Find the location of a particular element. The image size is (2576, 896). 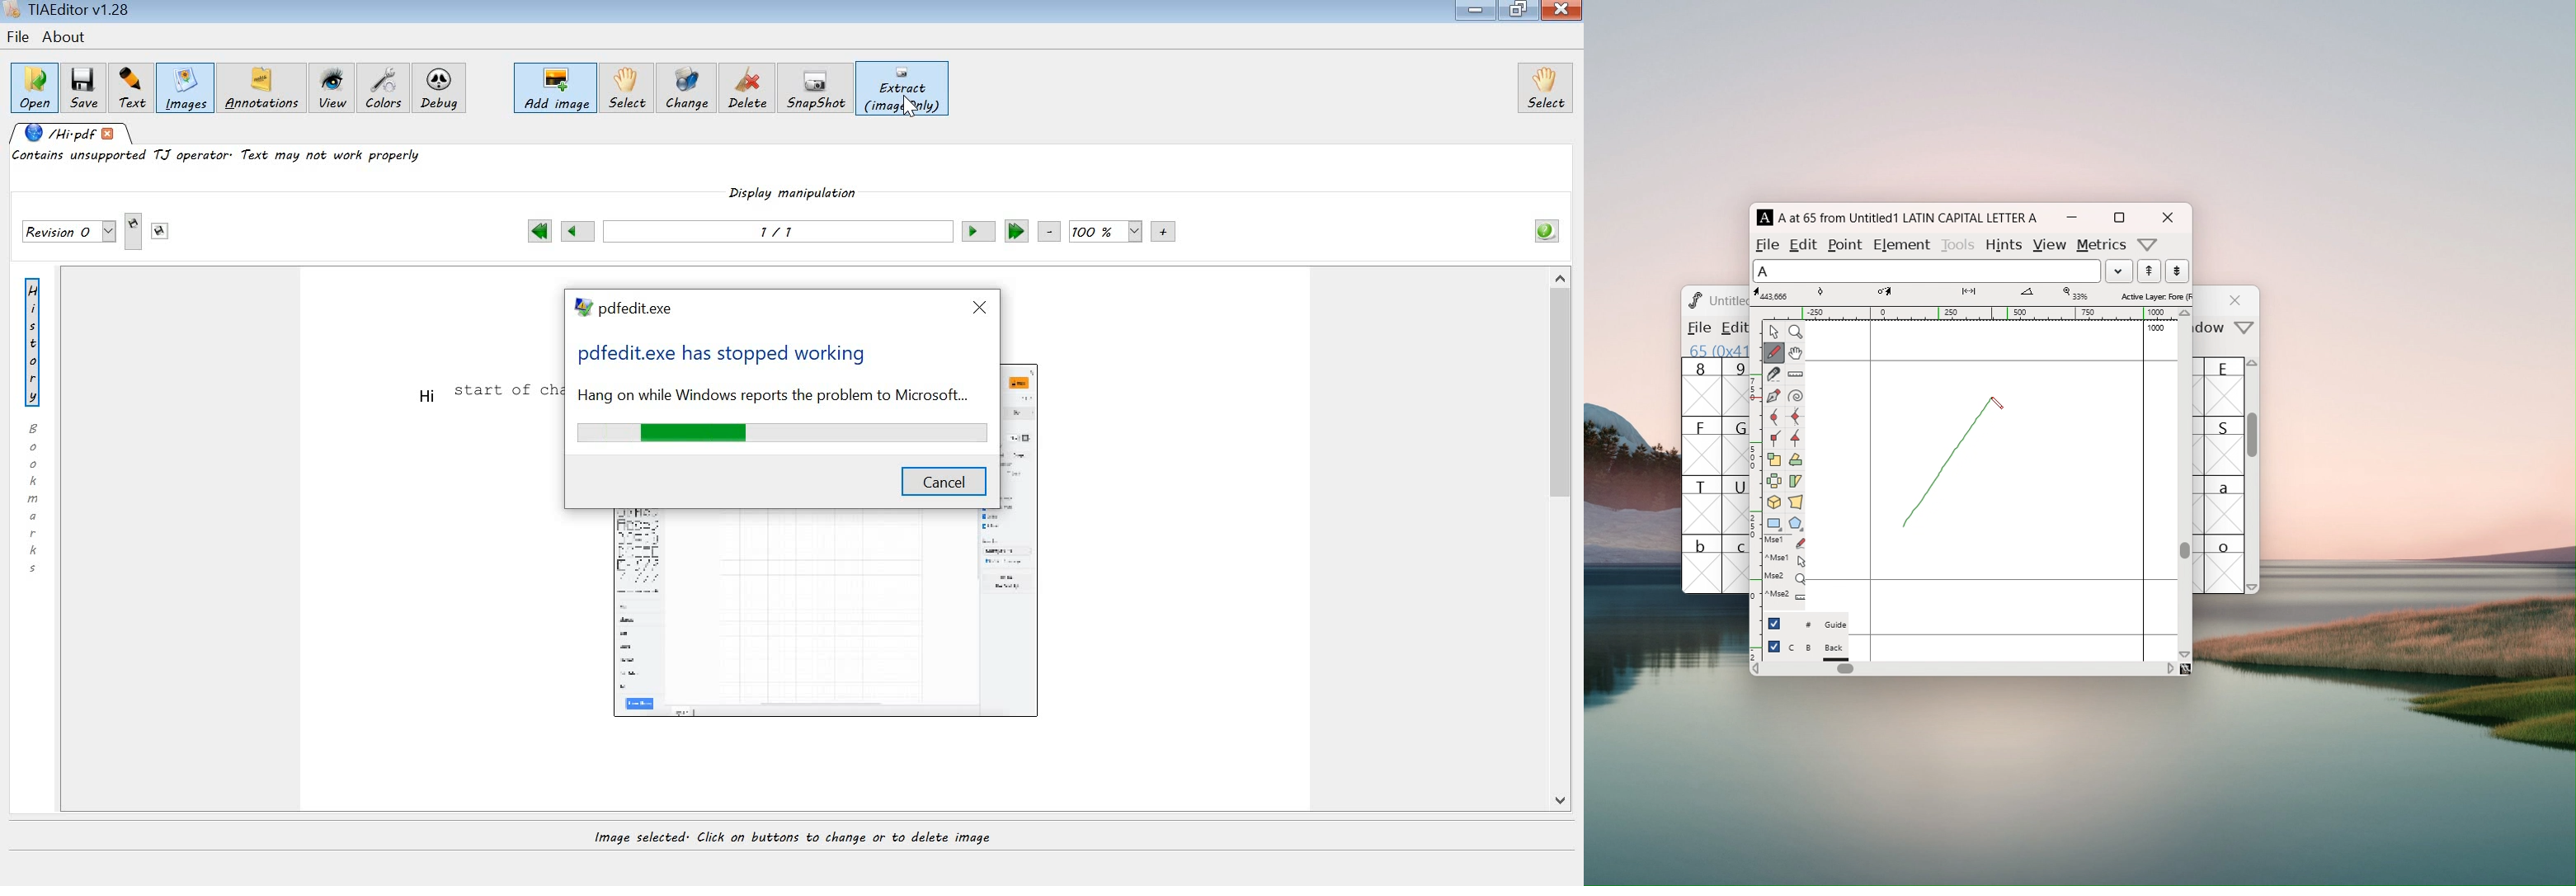

G is located at coordinates (1735, 445).